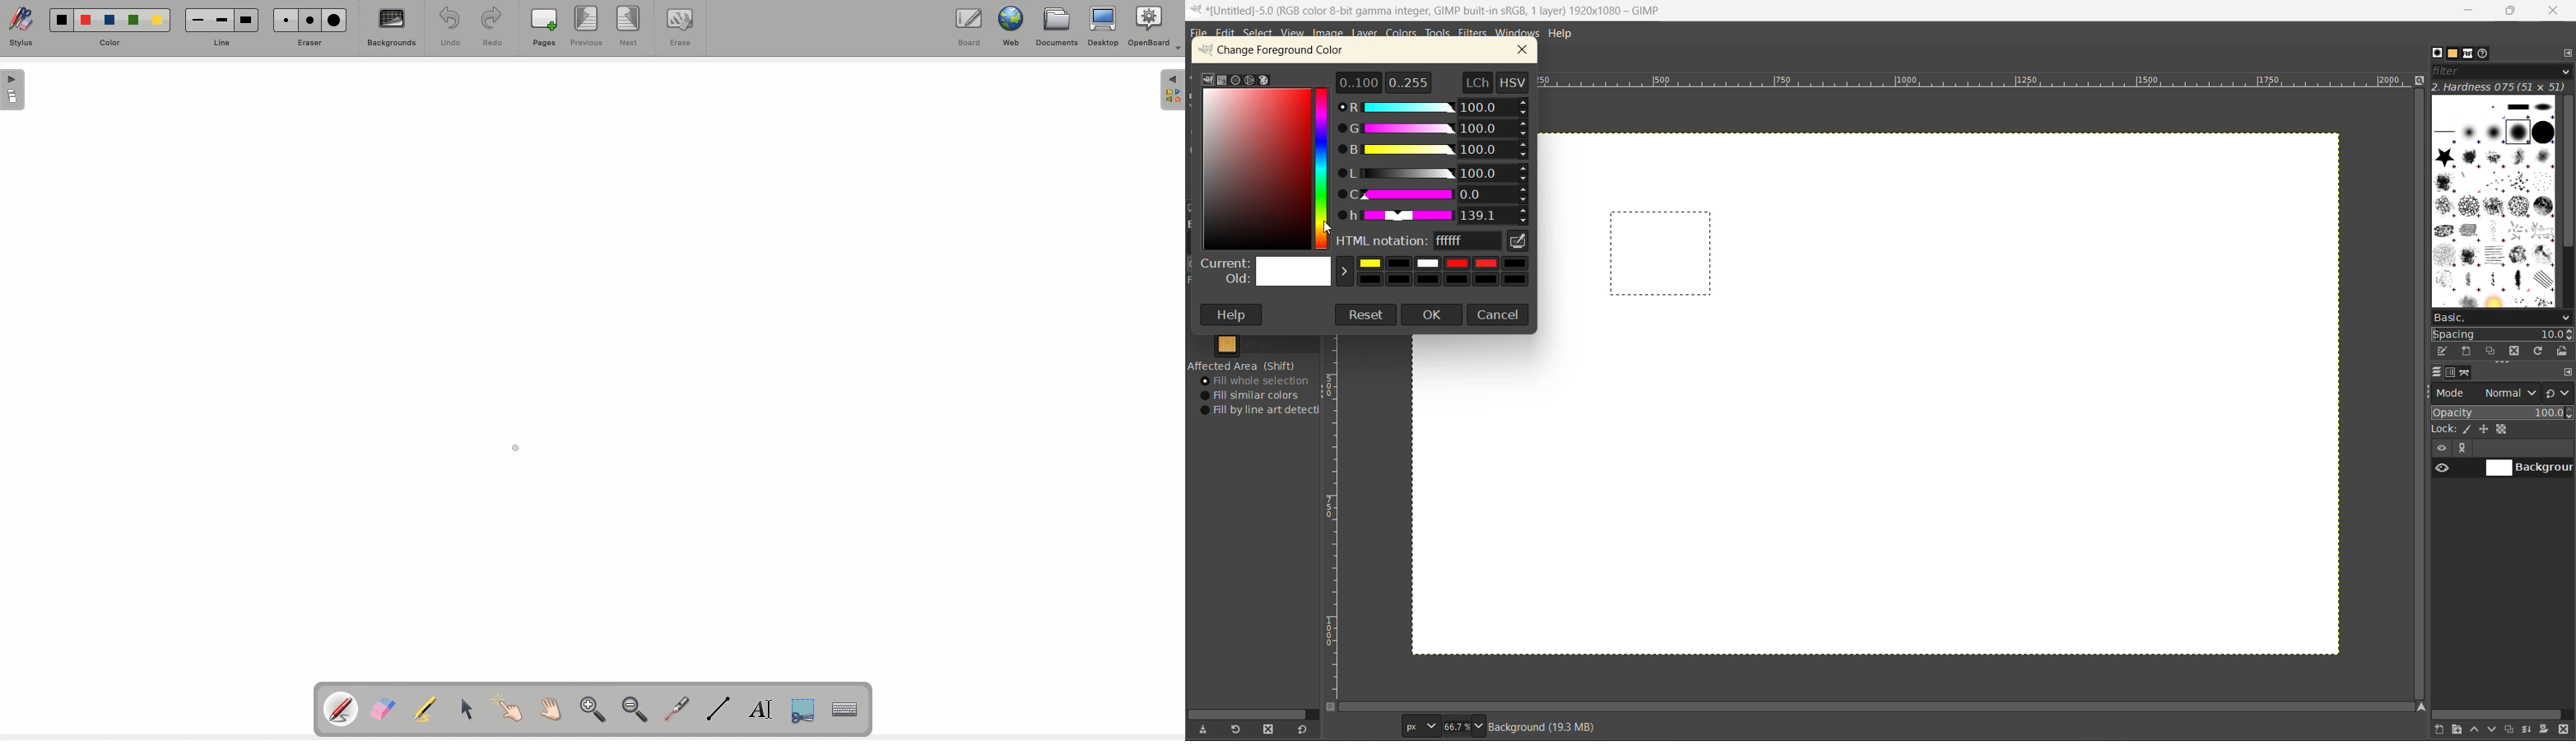 The image size is (2576, 756). What do you see at coordinates (1880, 707) in the screenshot?
I see `scroll bar` at bounding box center [1880, 707].